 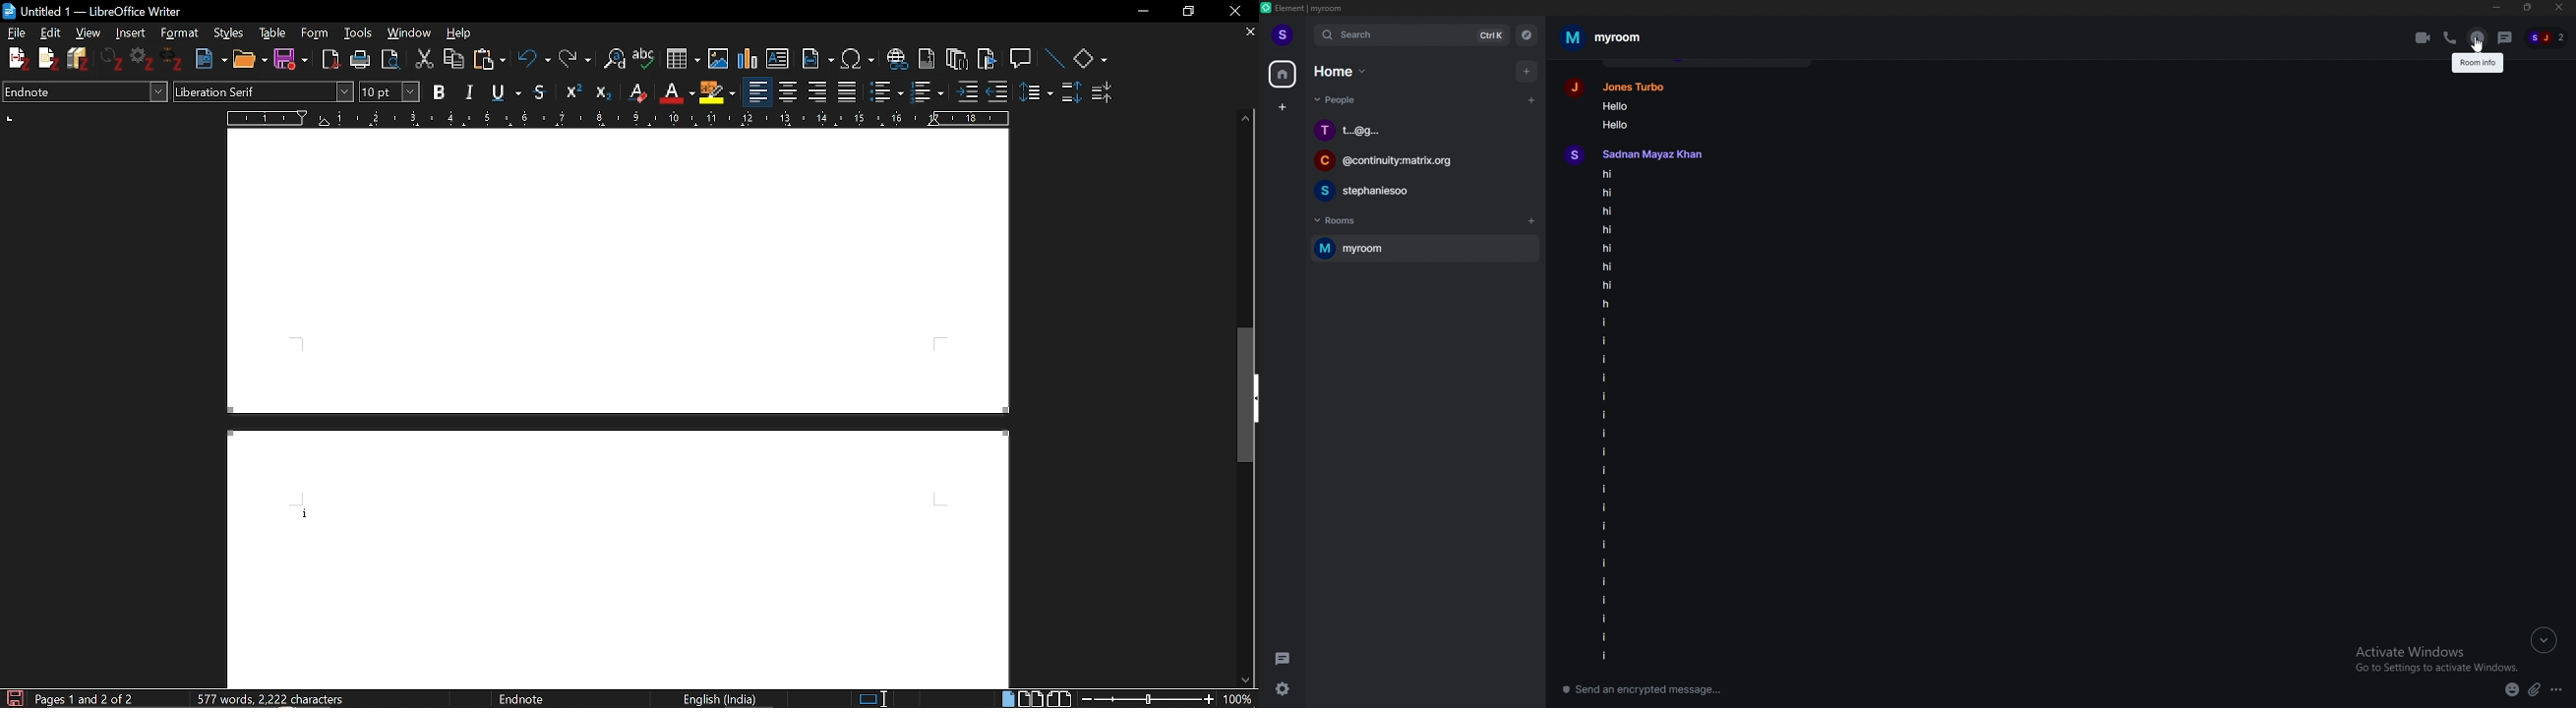 What do you see at coordinates (2547, 37) in the screenshot?
I see `members` at bounding box center [2547, 37].